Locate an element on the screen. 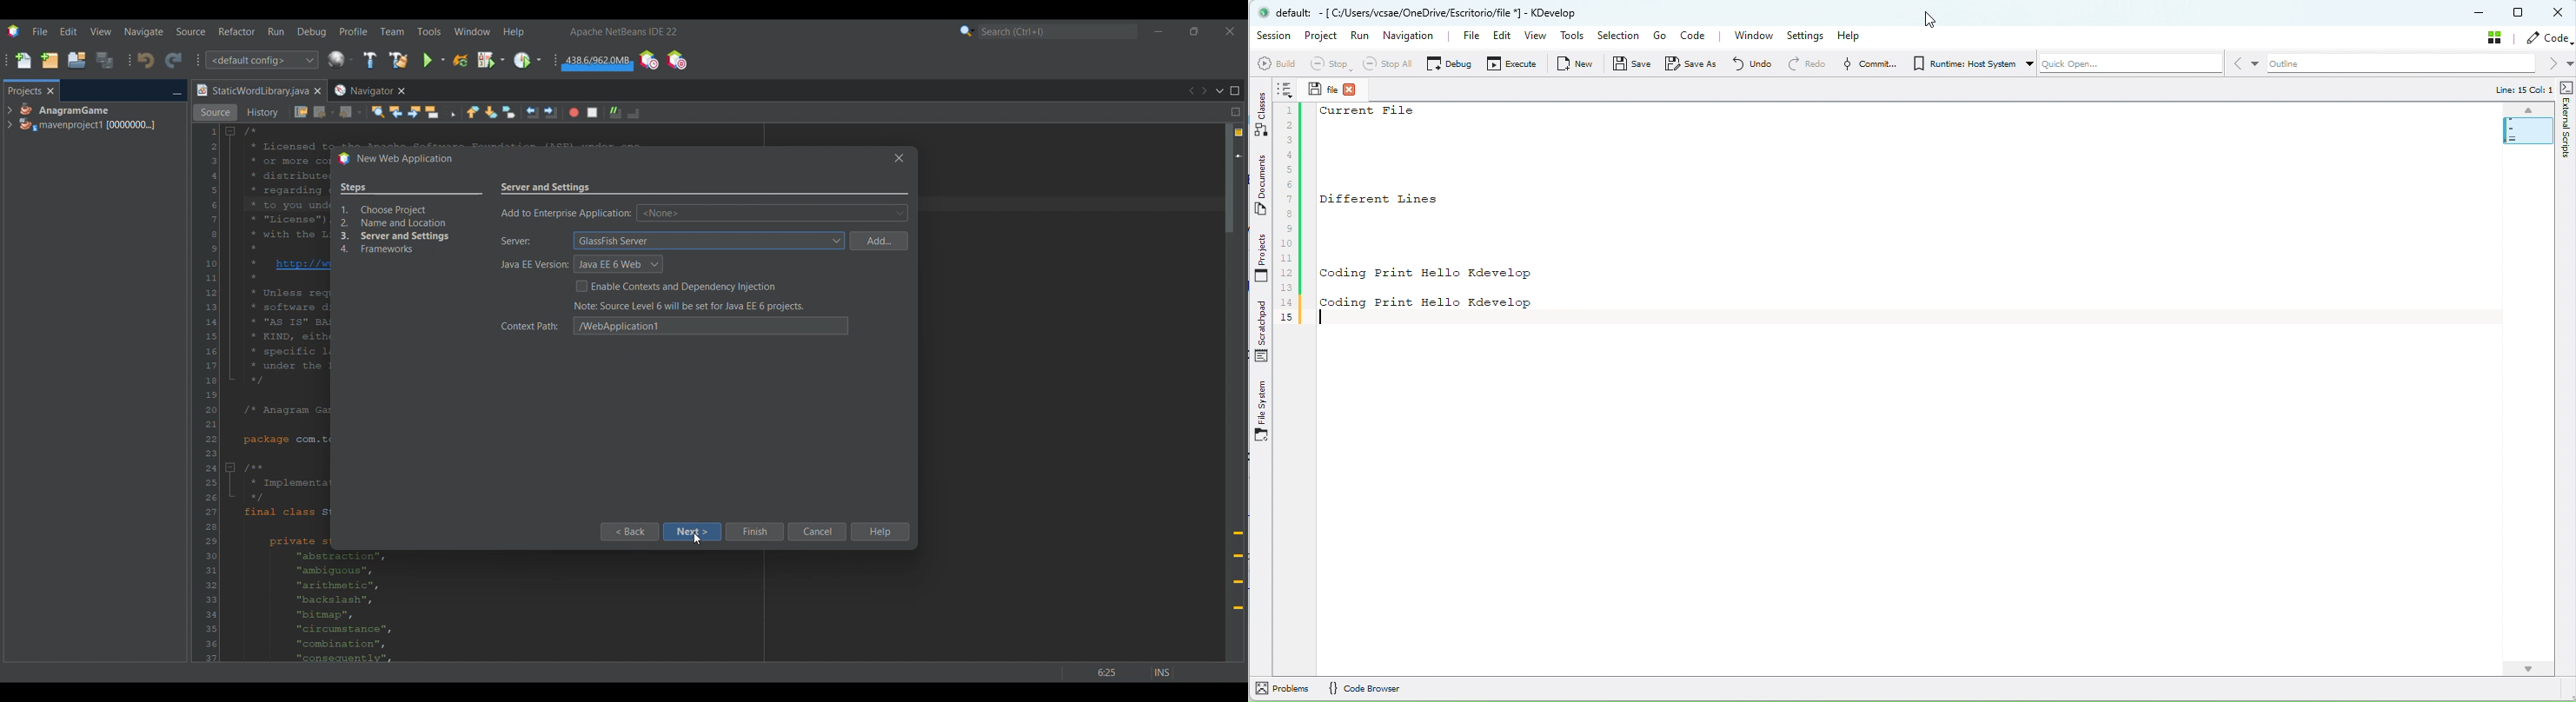 The image size is (2576, 728). Vertical slide bar is located at coordinates (1230, 393).